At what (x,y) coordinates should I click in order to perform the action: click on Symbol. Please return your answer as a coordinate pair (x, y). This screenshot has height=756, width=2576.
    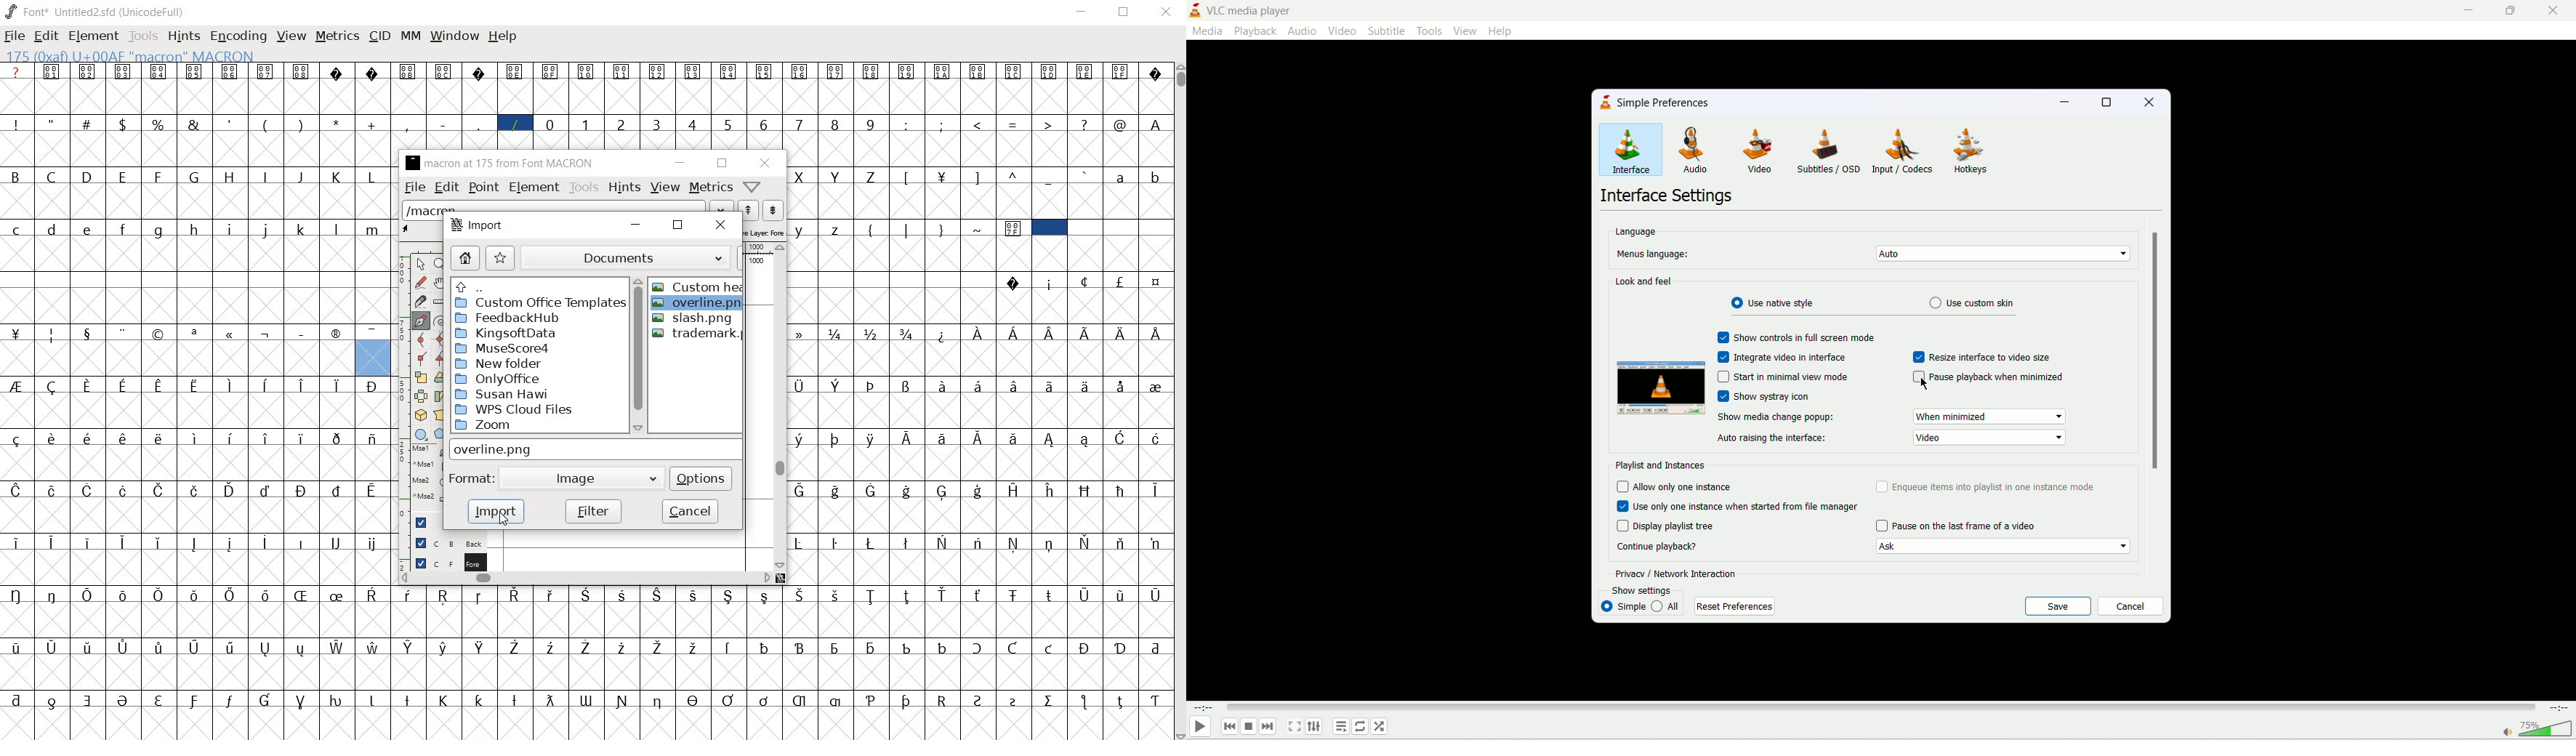
    Looking at the image, I should click on (17, 595).